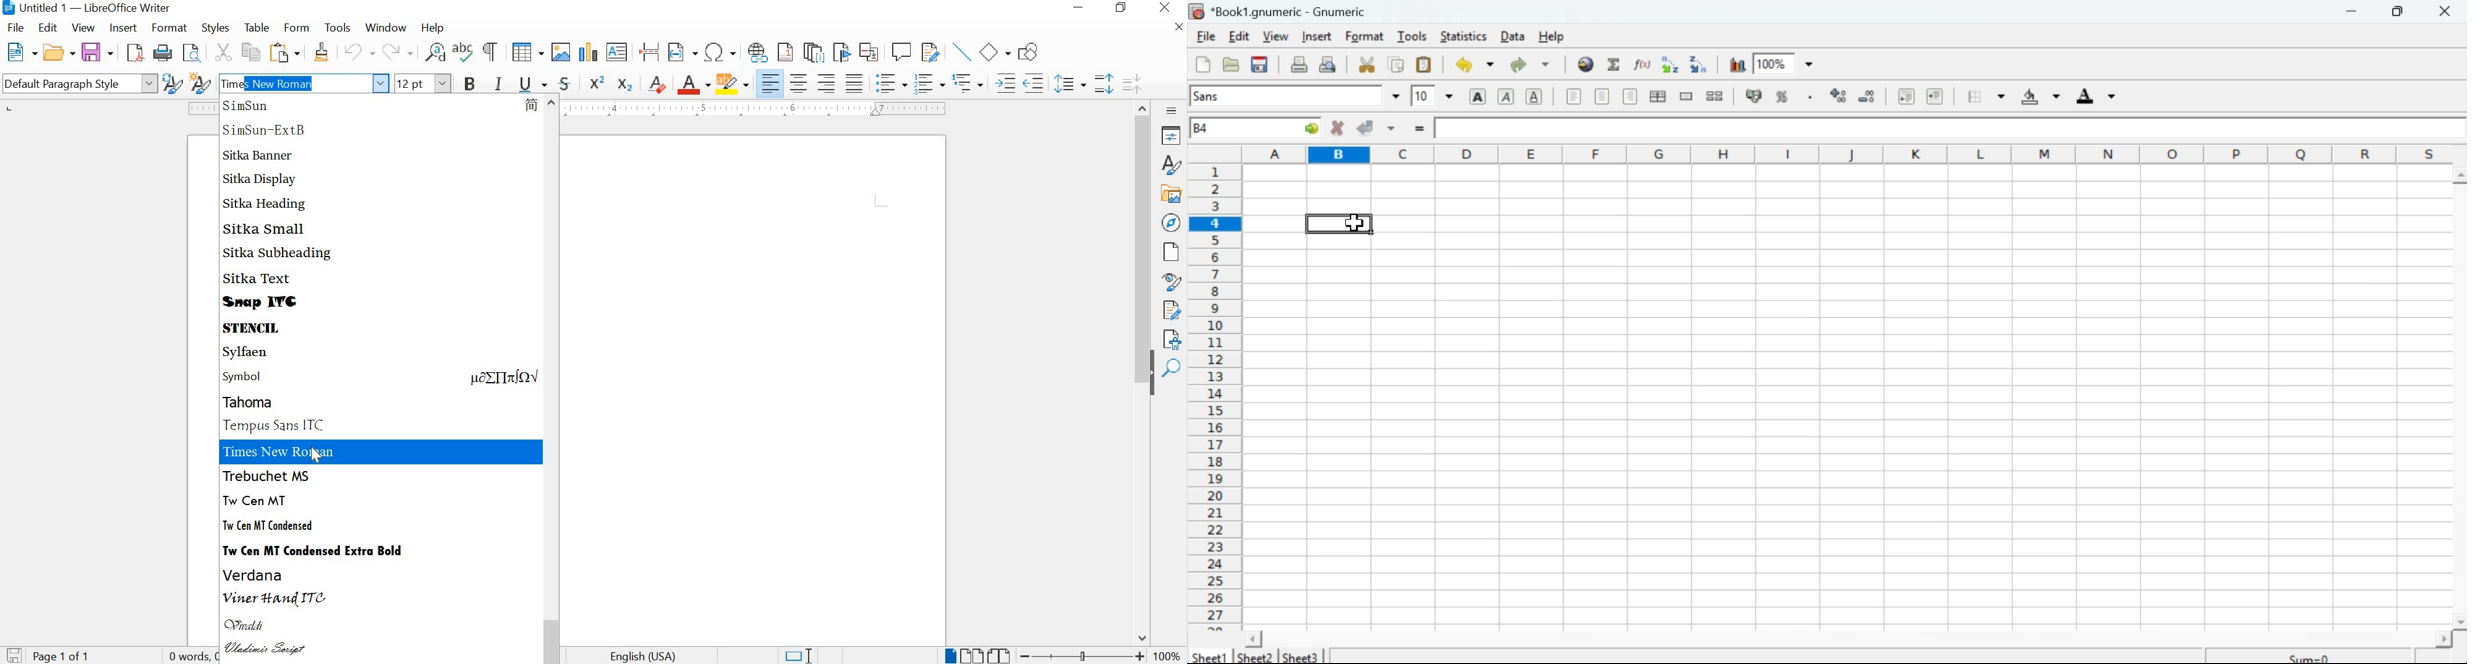  What do you see at coordinates (799, 655) in the screenshot?
I see `STANDARD SELECTION` at bounding box center [799, 655].